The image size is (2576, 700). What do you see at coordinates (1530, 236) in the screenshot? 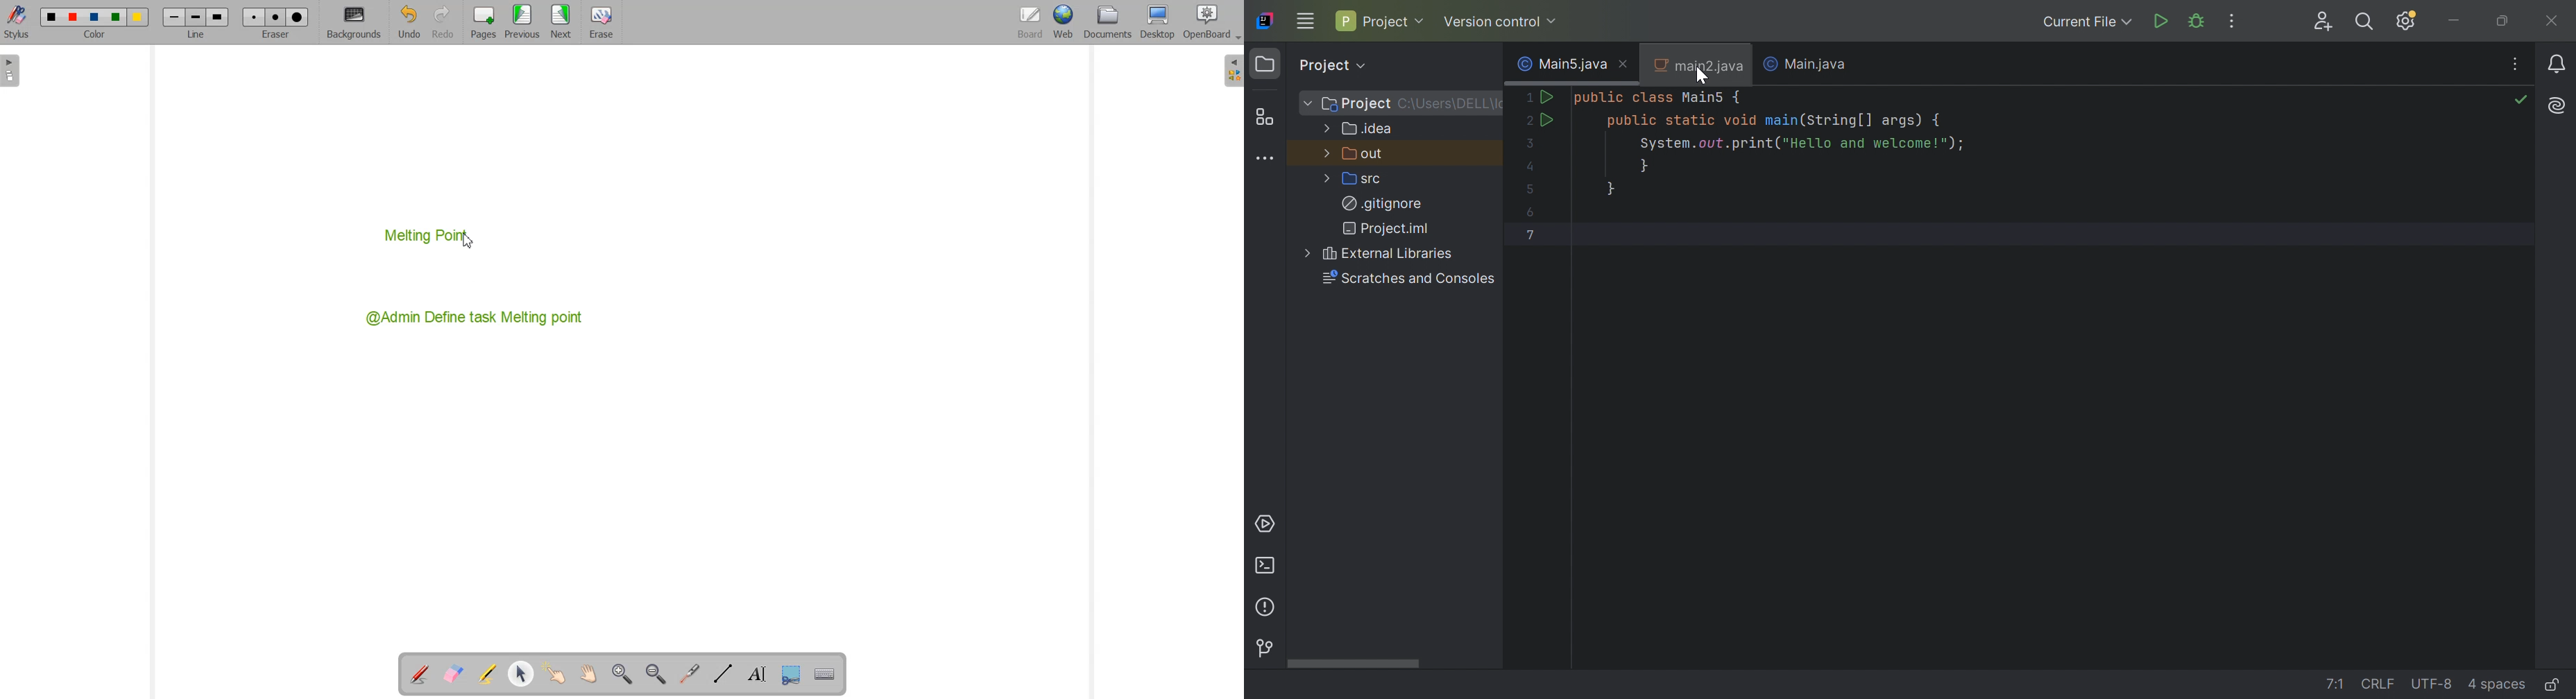
I see `7` at bounding box center [1530, 236].